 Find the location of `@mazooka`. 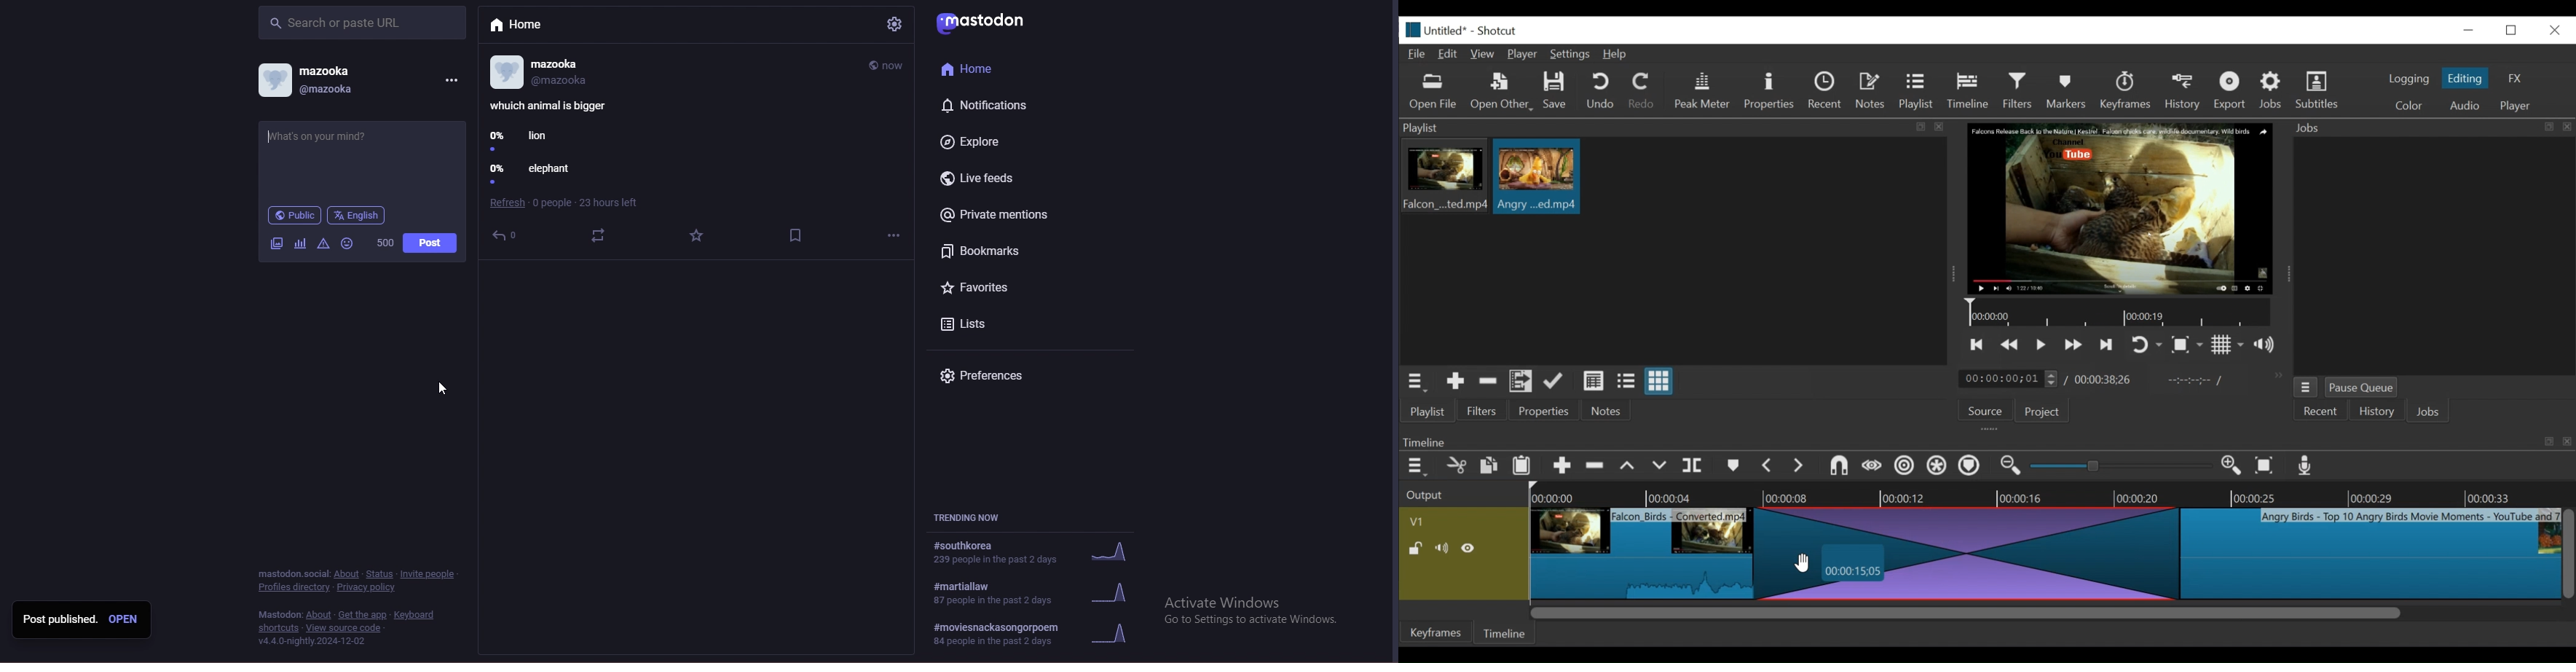

@mazooka is located at coordinates (563, 80).